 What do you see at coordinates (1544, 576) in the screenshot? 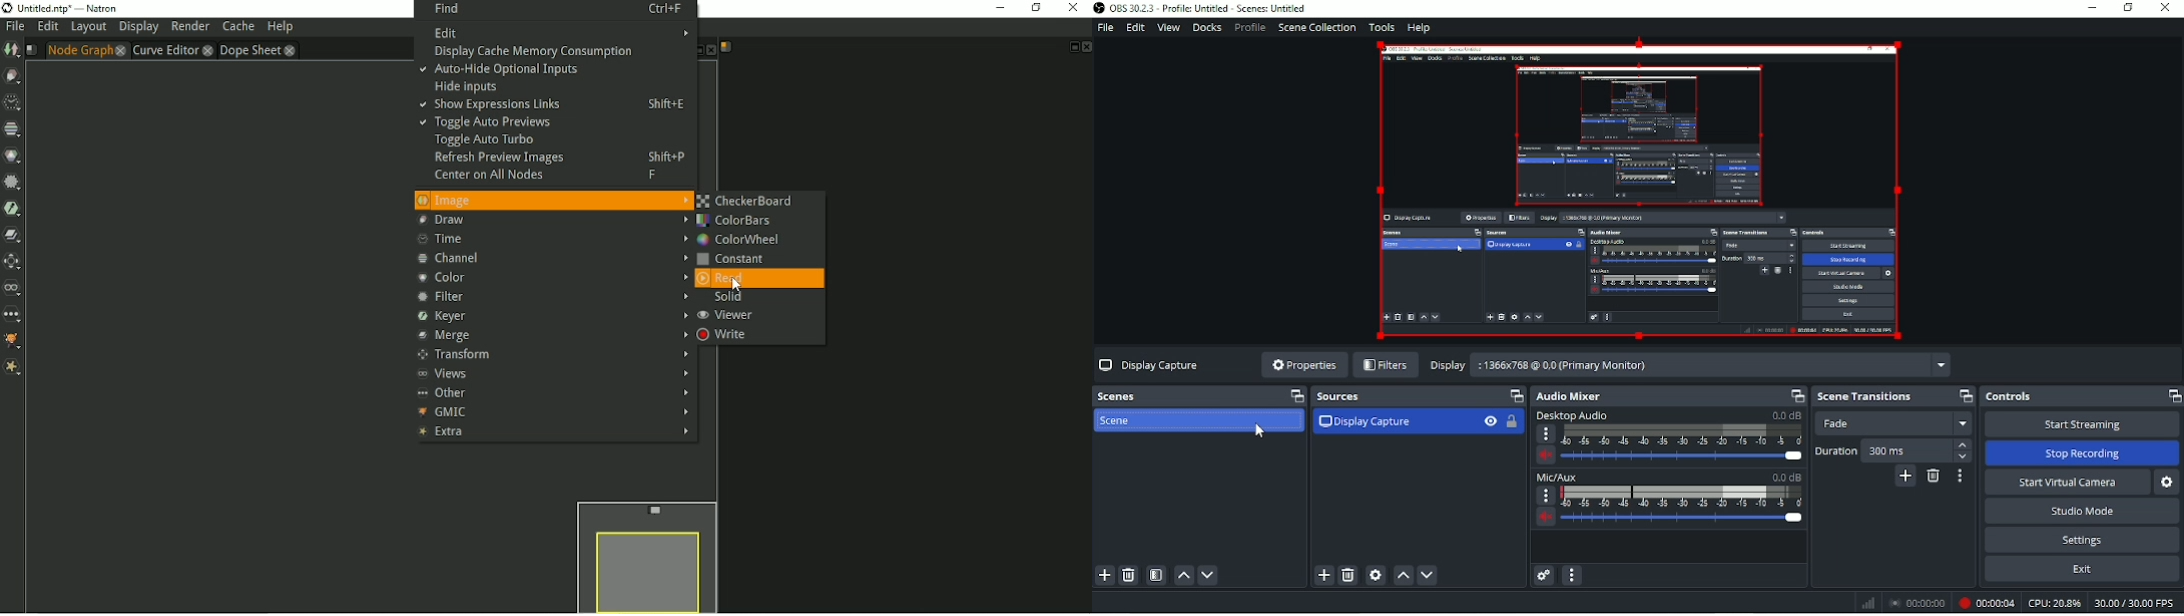
I see `Advanced audio properties` at bounding box center [1544, 576].